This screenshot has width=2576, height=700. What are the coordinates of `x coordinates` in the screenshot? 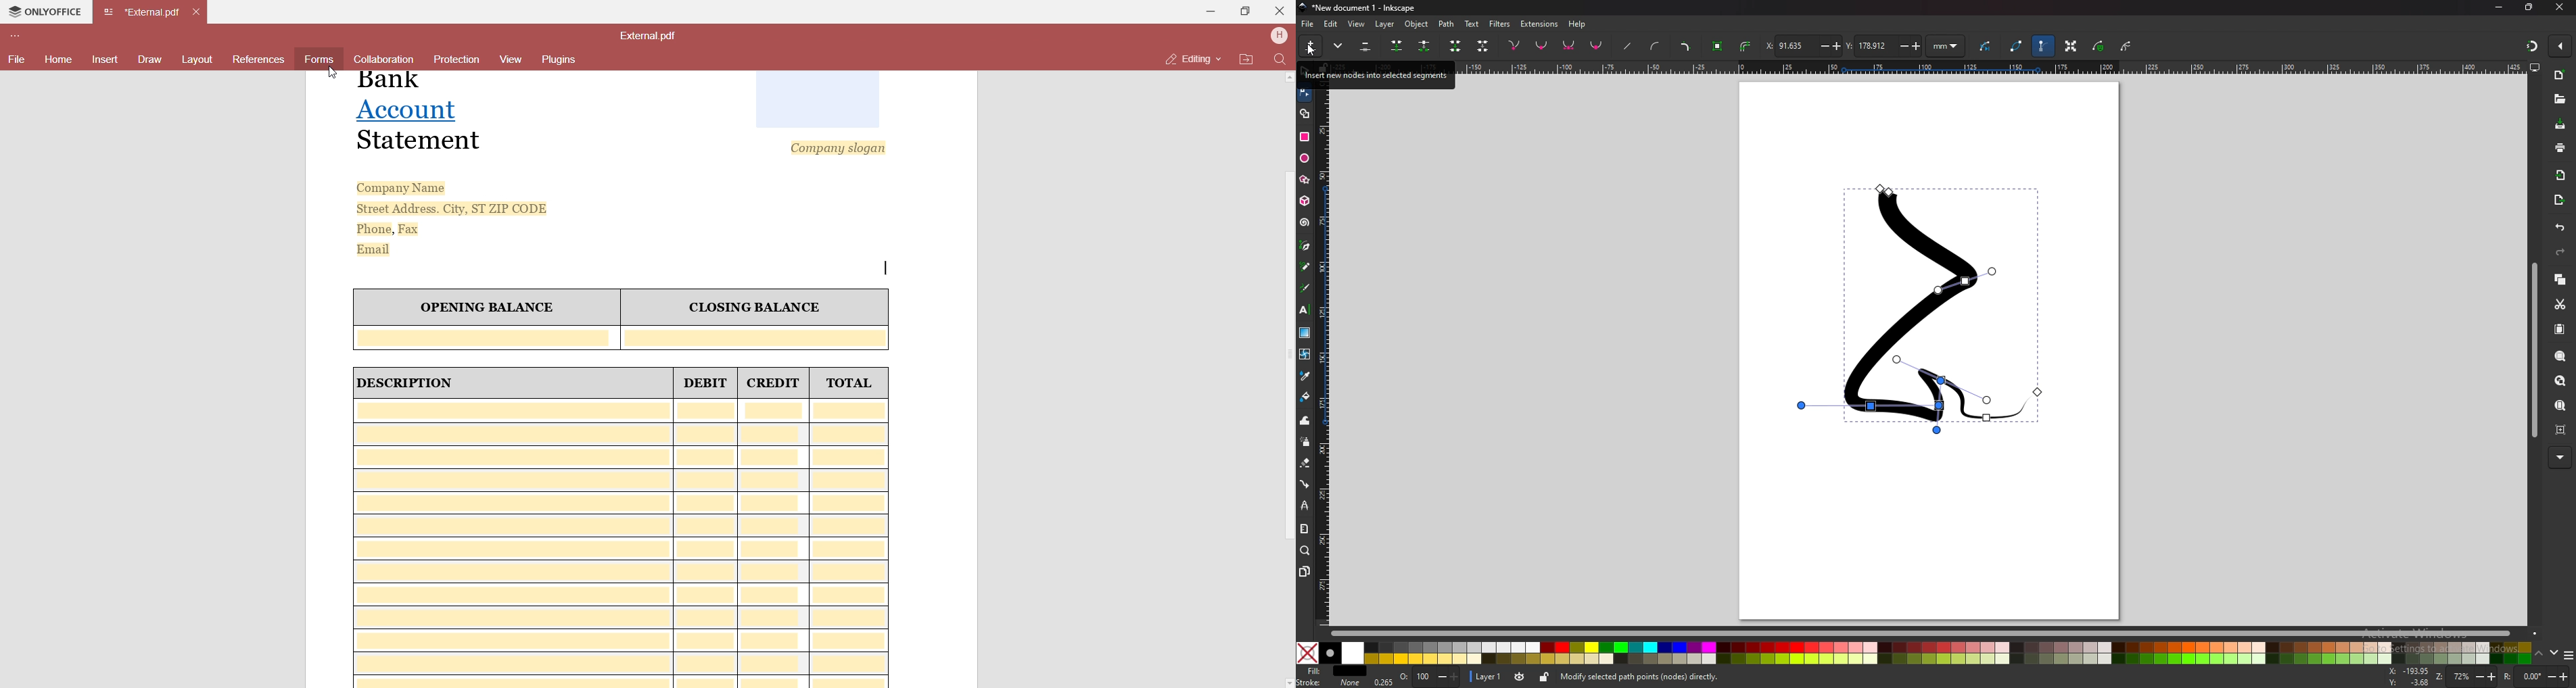 It's located at (1803, 45).